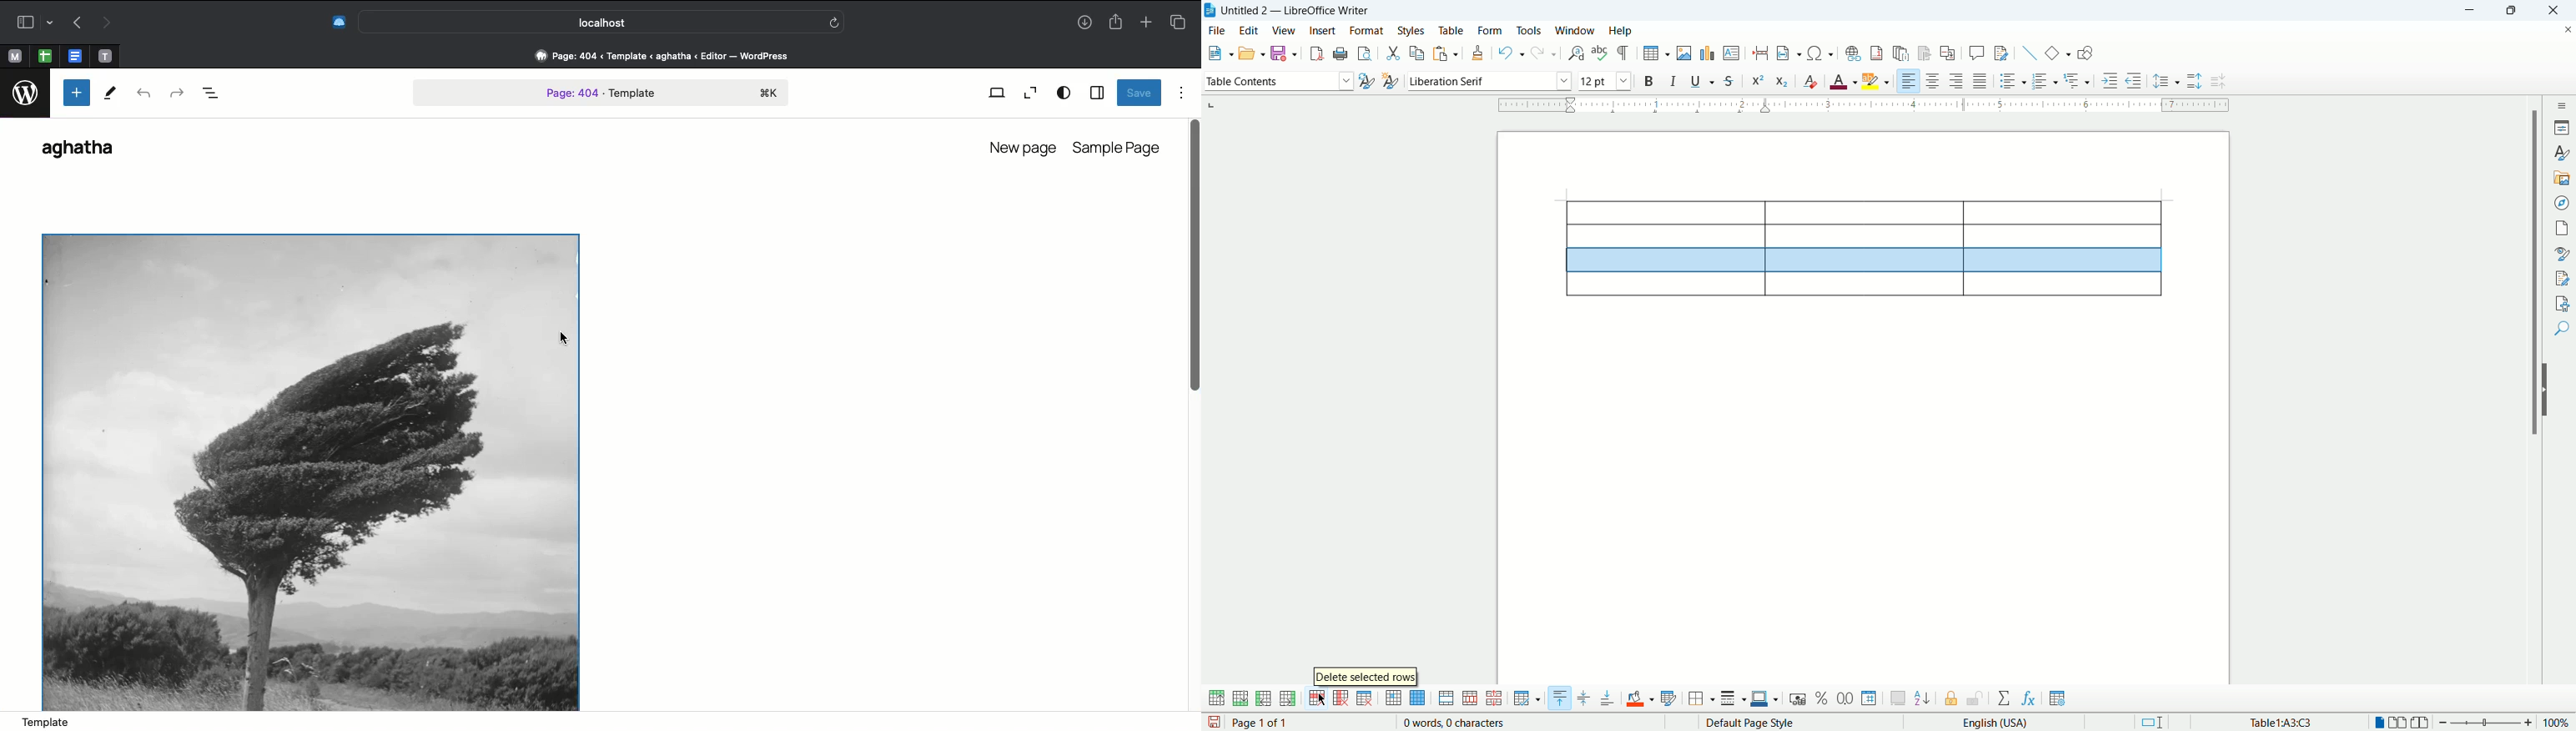 The width and height of the screenshot is (2576, 756). I want to click on Redo, so click(176, 94).